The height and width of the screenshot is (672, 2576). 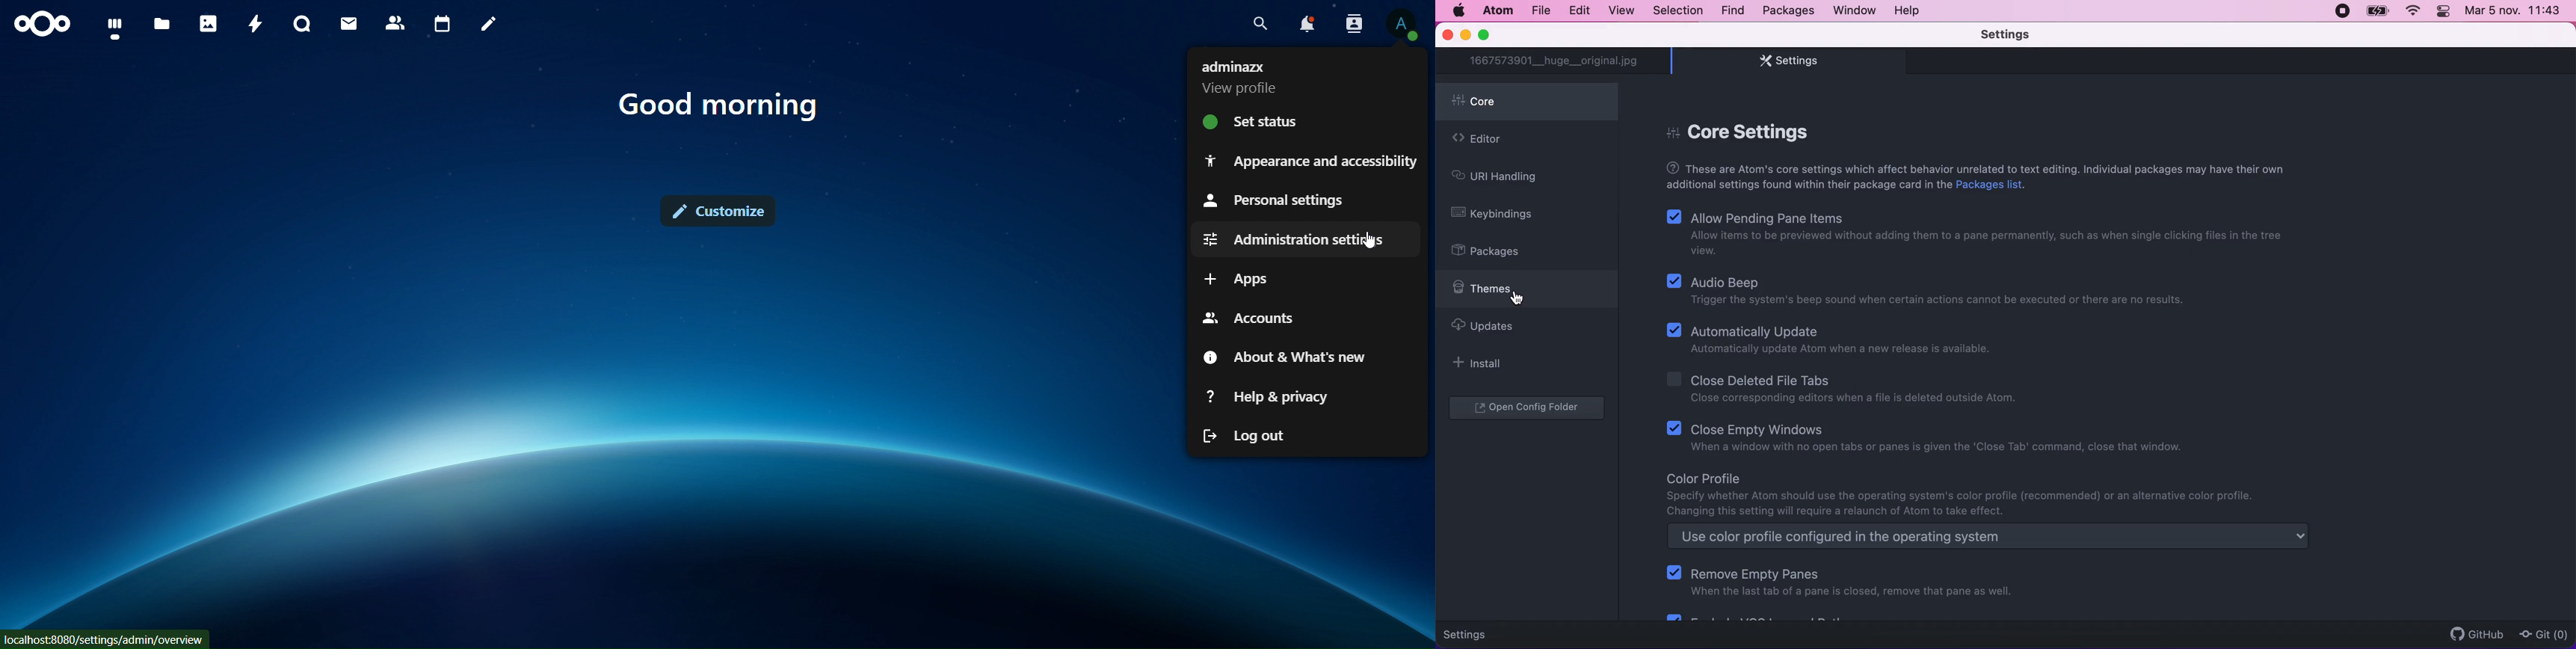 What do you see at coordinates (1252, 316) in the screenshot?
I see `accounts` at bounding box center [1252, 316].